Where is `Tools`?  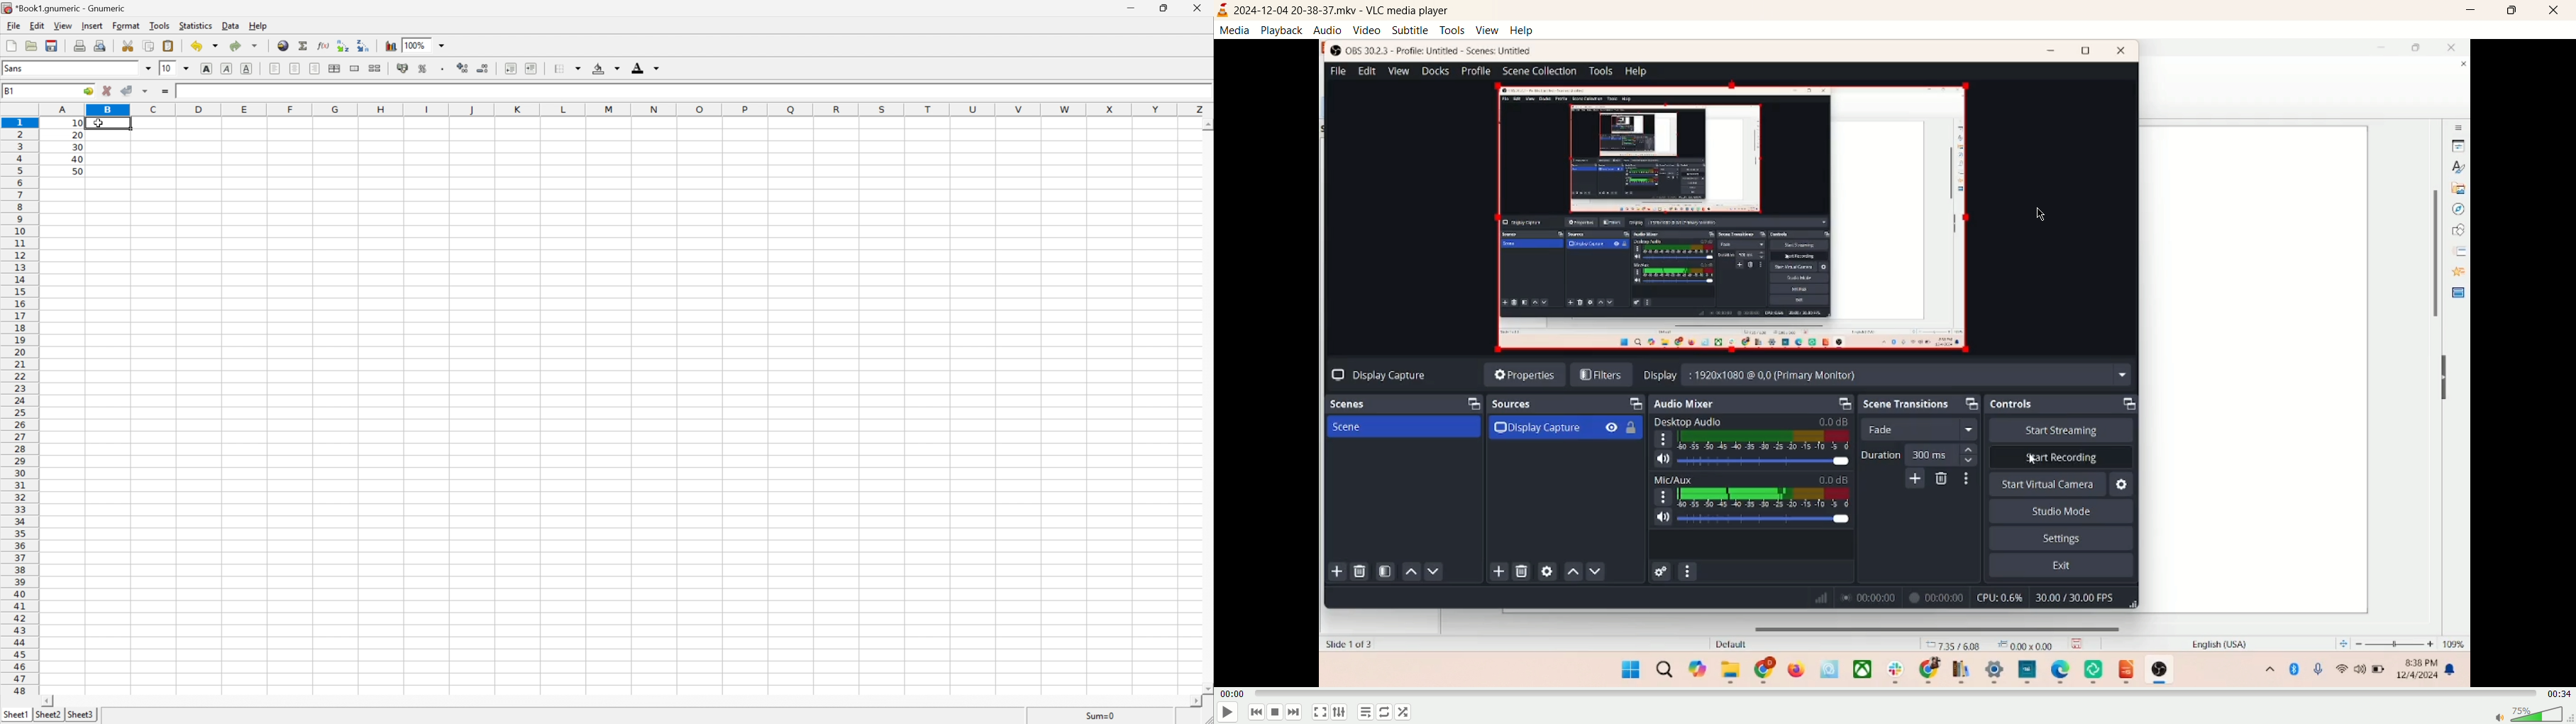 Tools is located at coordinates (159, 25).